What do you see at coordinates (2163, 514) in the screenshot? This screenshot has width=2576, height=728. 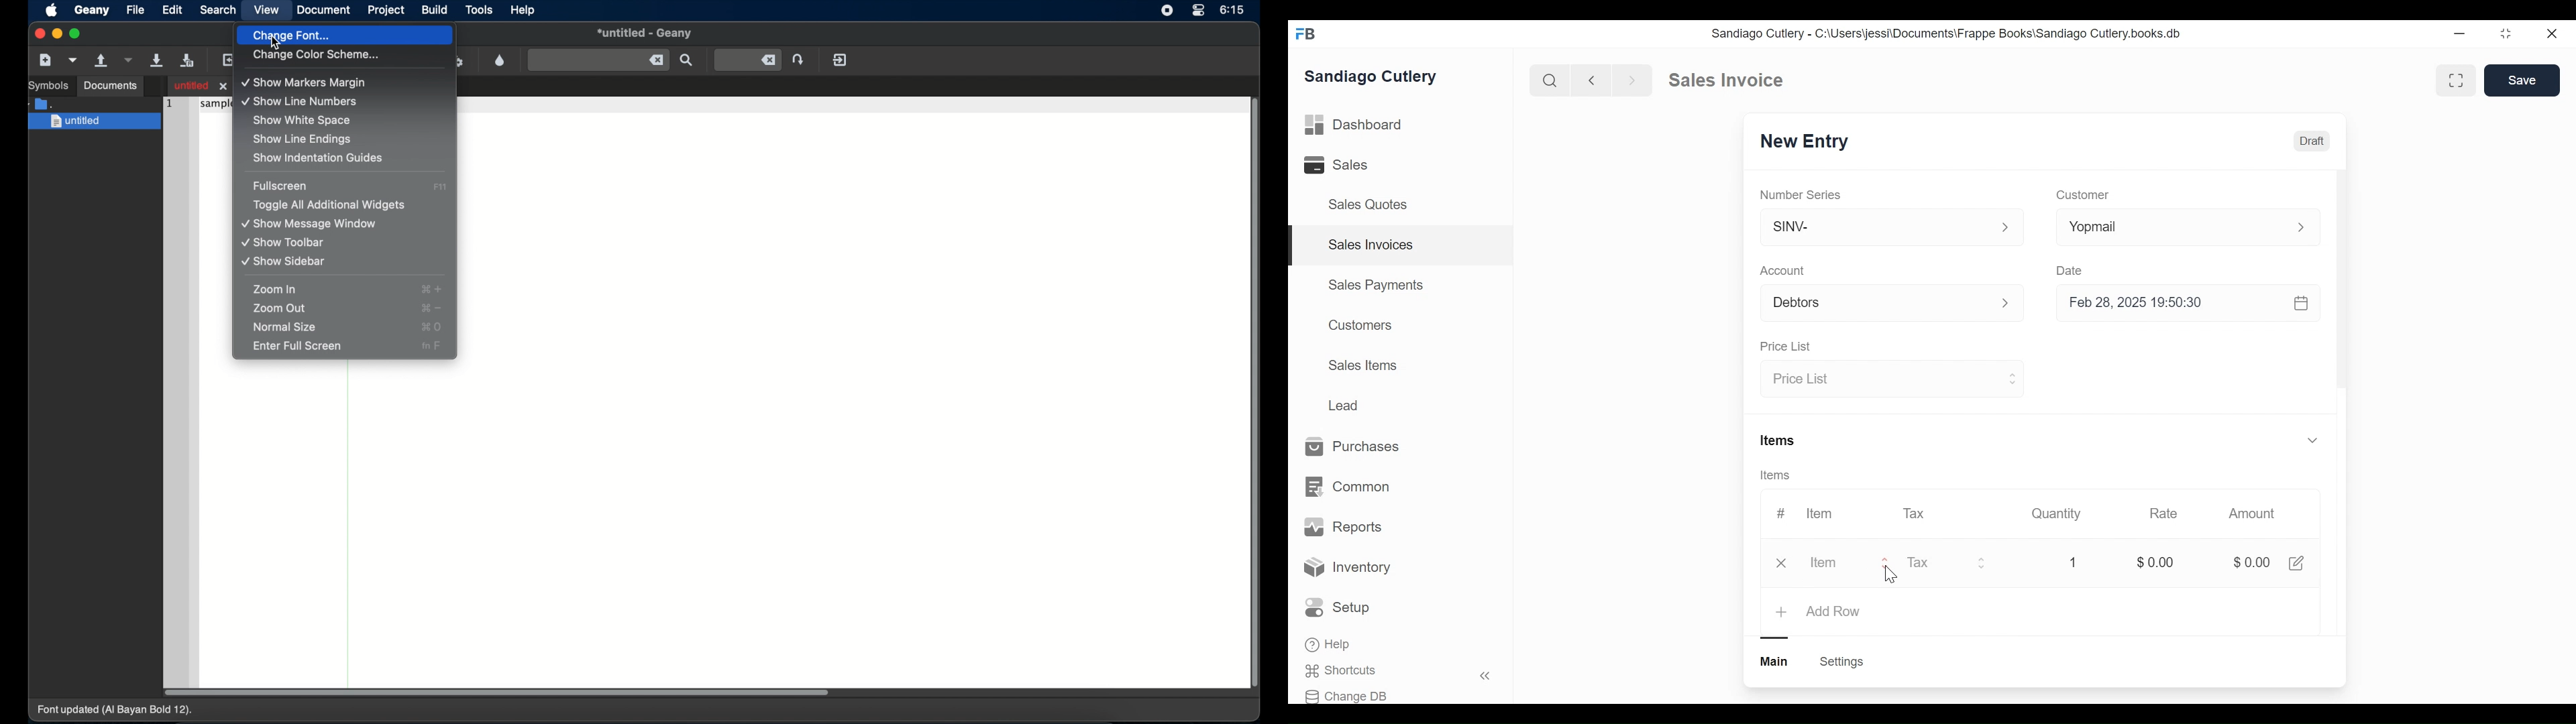 I see `Rate` at bounding box center [2163, 514].